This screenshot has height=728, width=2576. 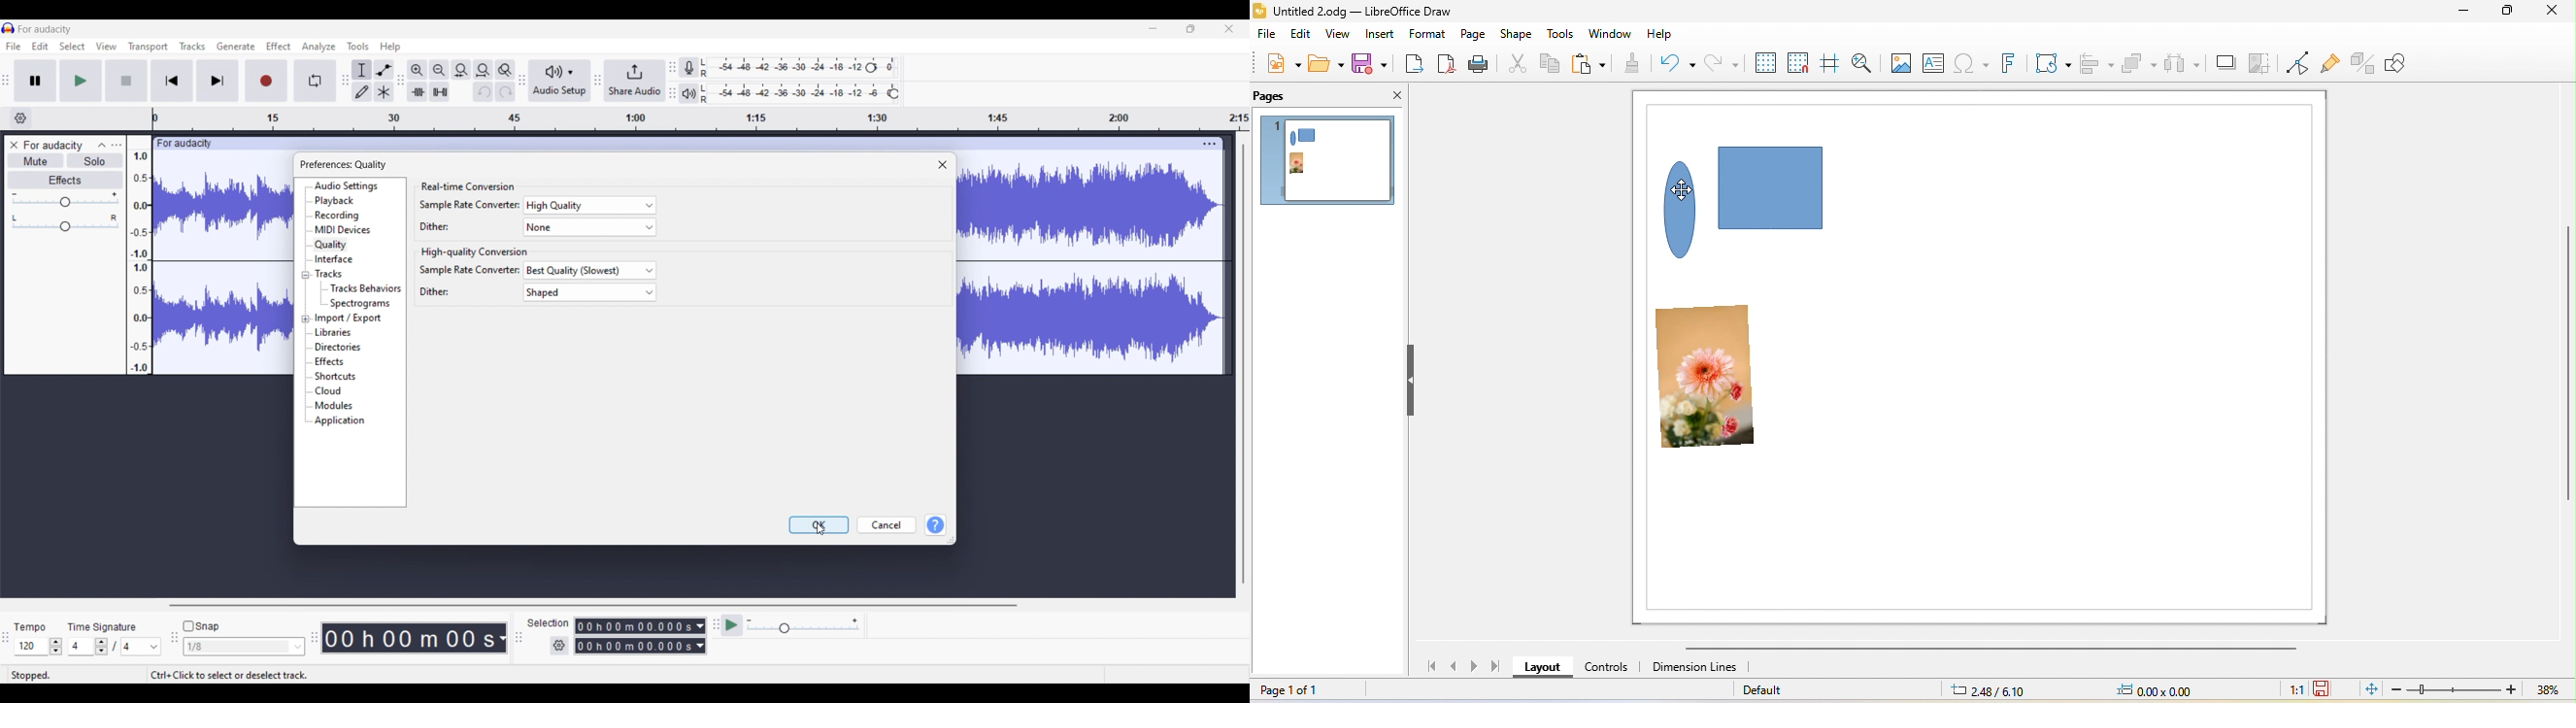 I want to click on export direct as pdf, so click(x=1449, y=64).